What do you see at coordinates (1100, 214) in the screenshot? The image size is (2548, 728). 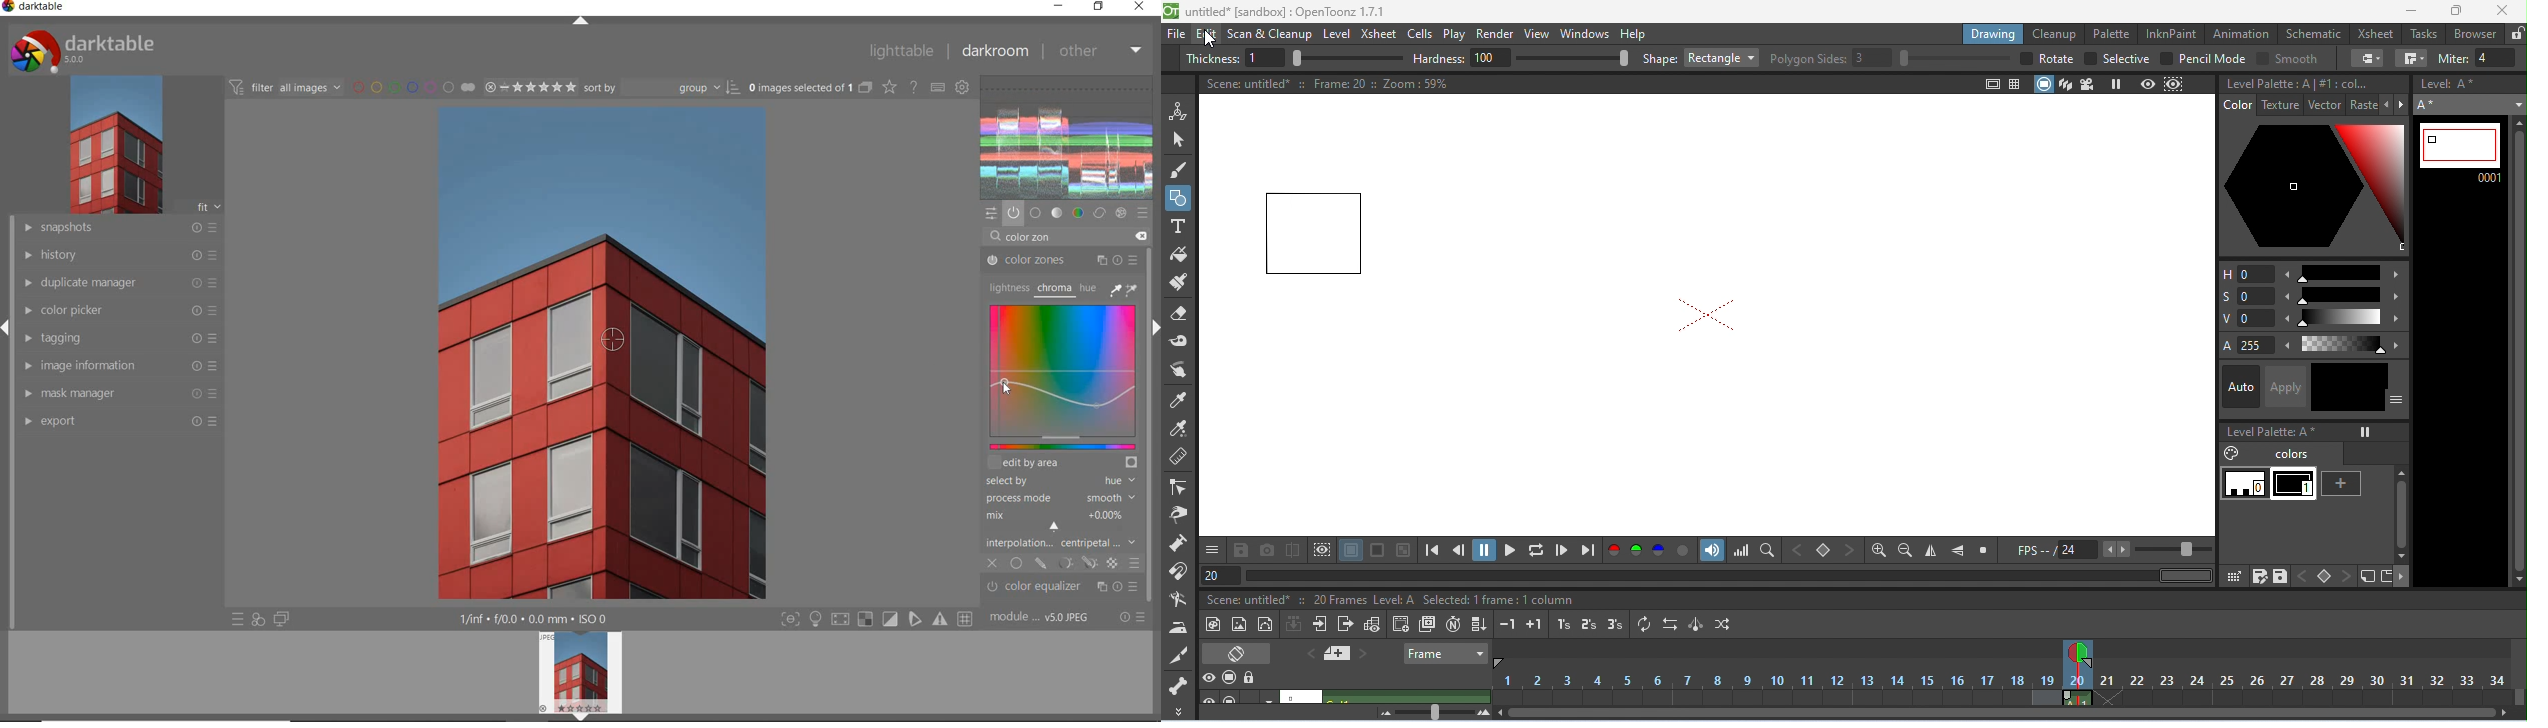 I see `correct` at bounding box center [1100, 214].